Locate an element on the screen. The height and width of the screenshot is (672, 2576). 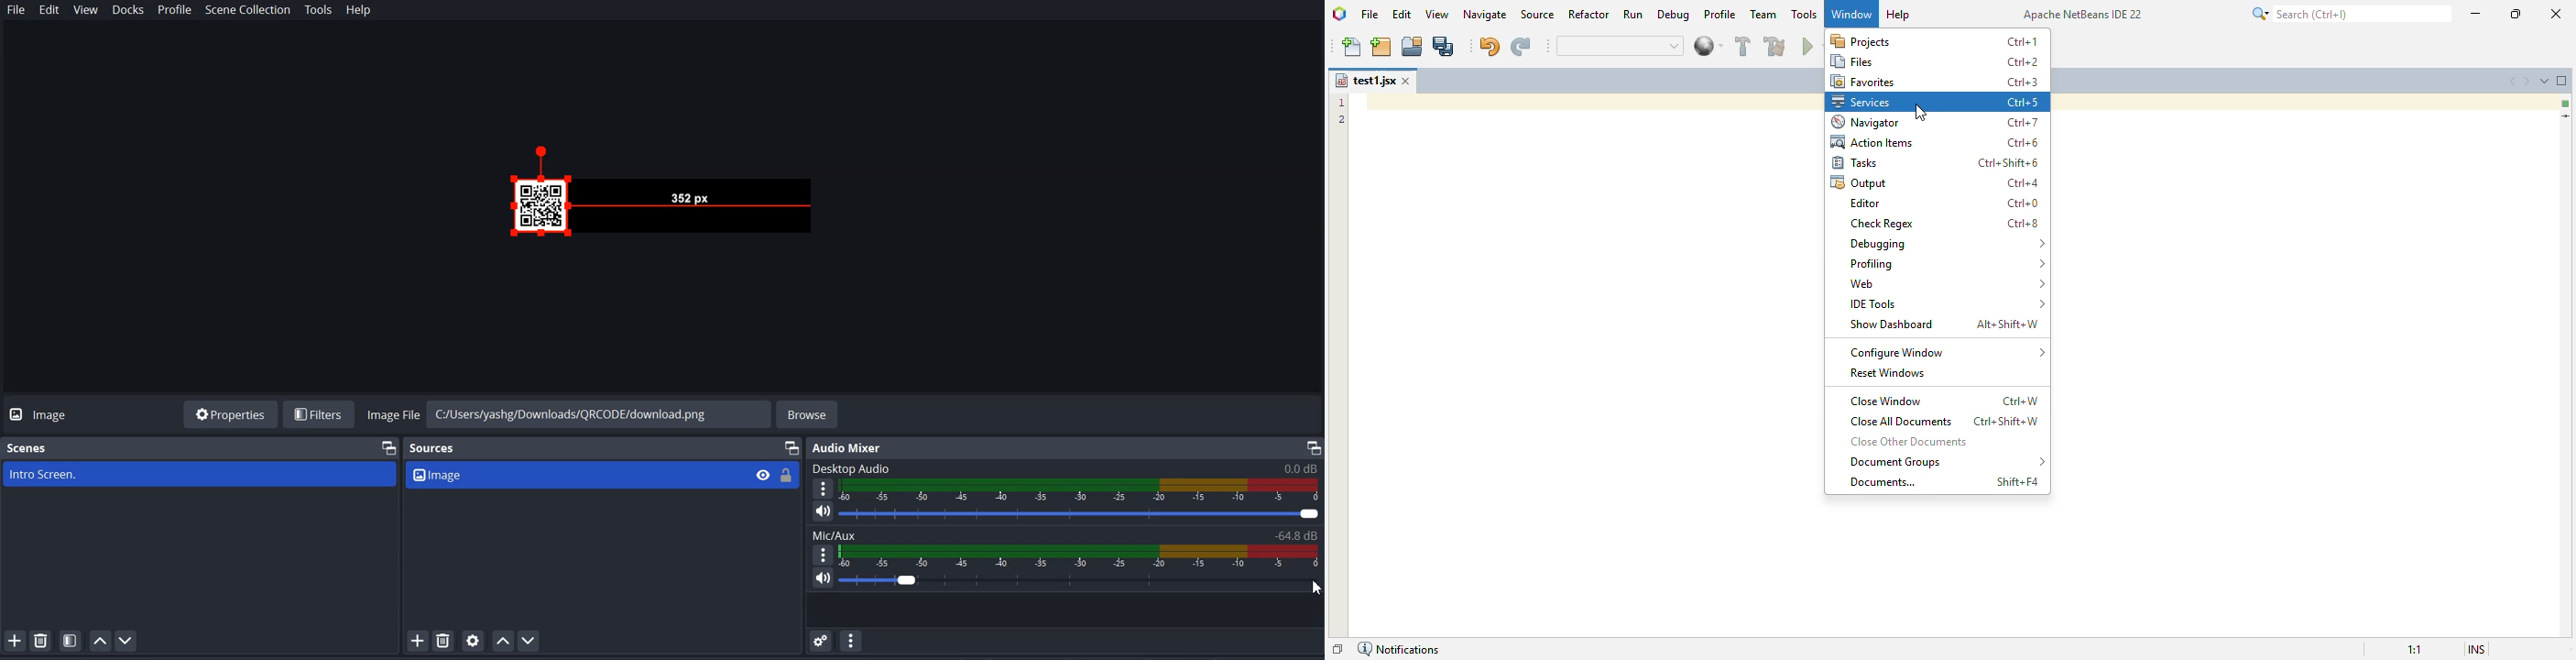
Move Source Down is located at coordinates (529, 640).